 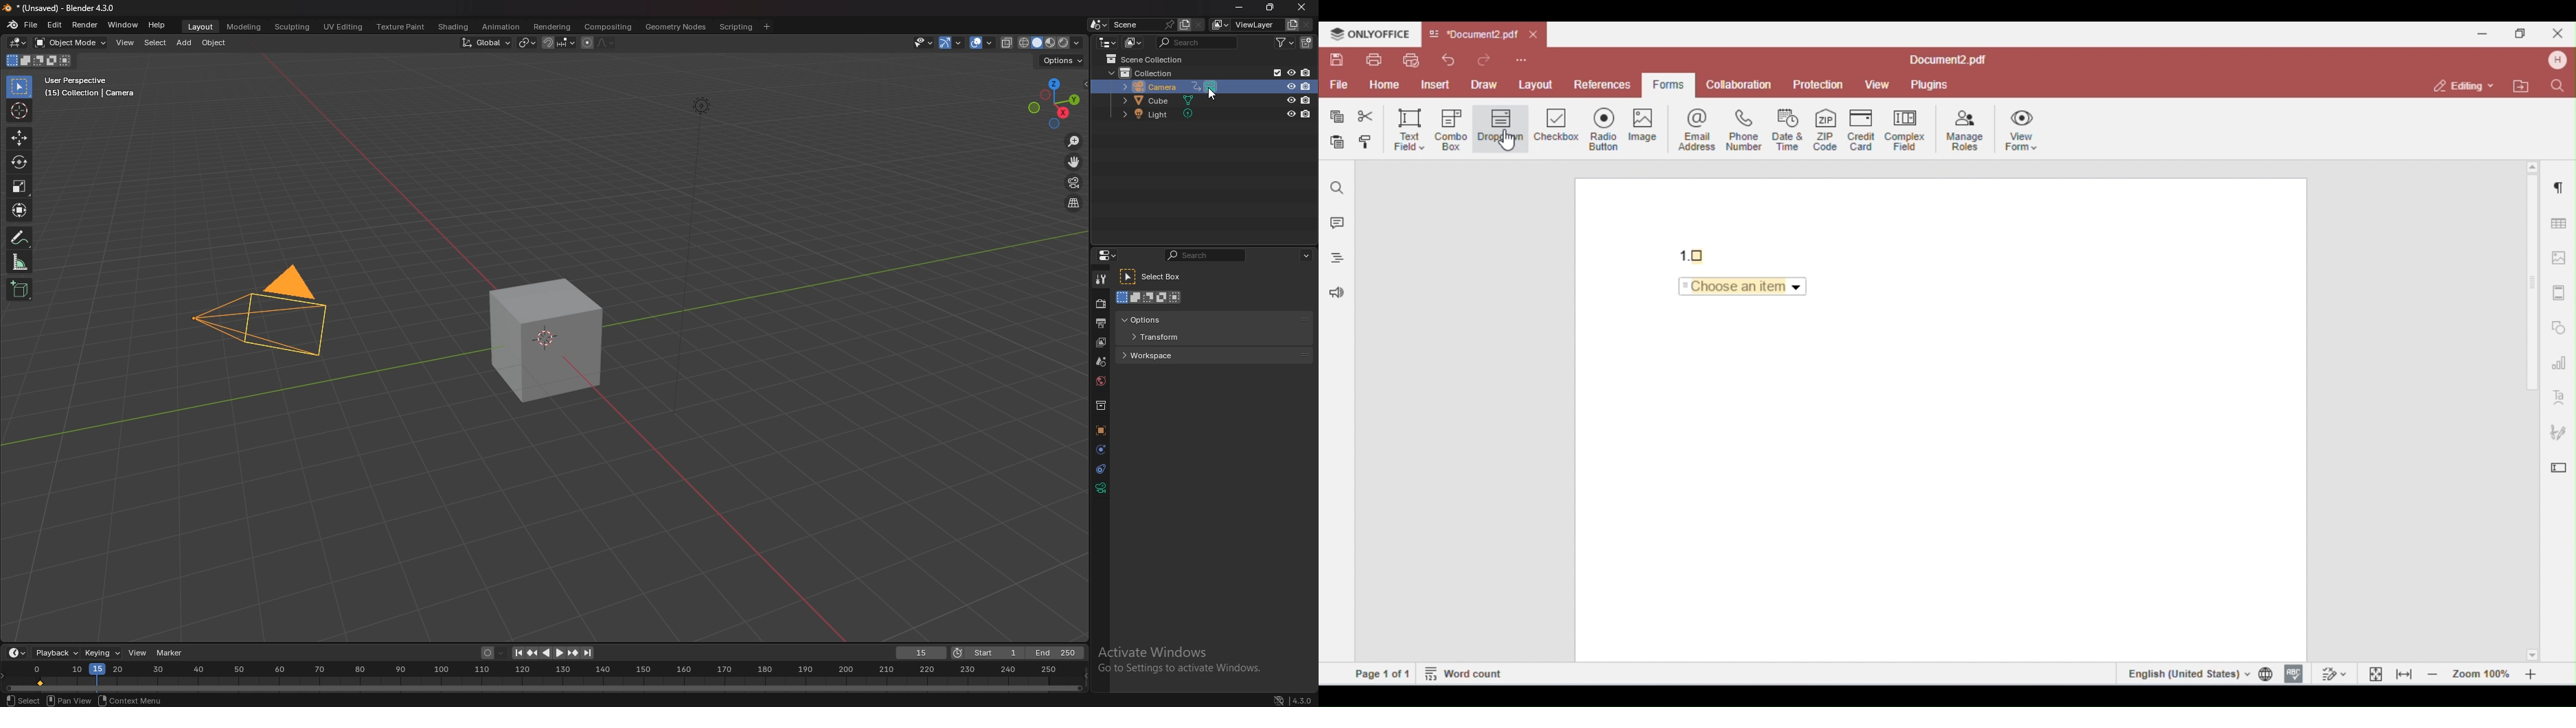 I want to click on add, so click(x=184, y=44).